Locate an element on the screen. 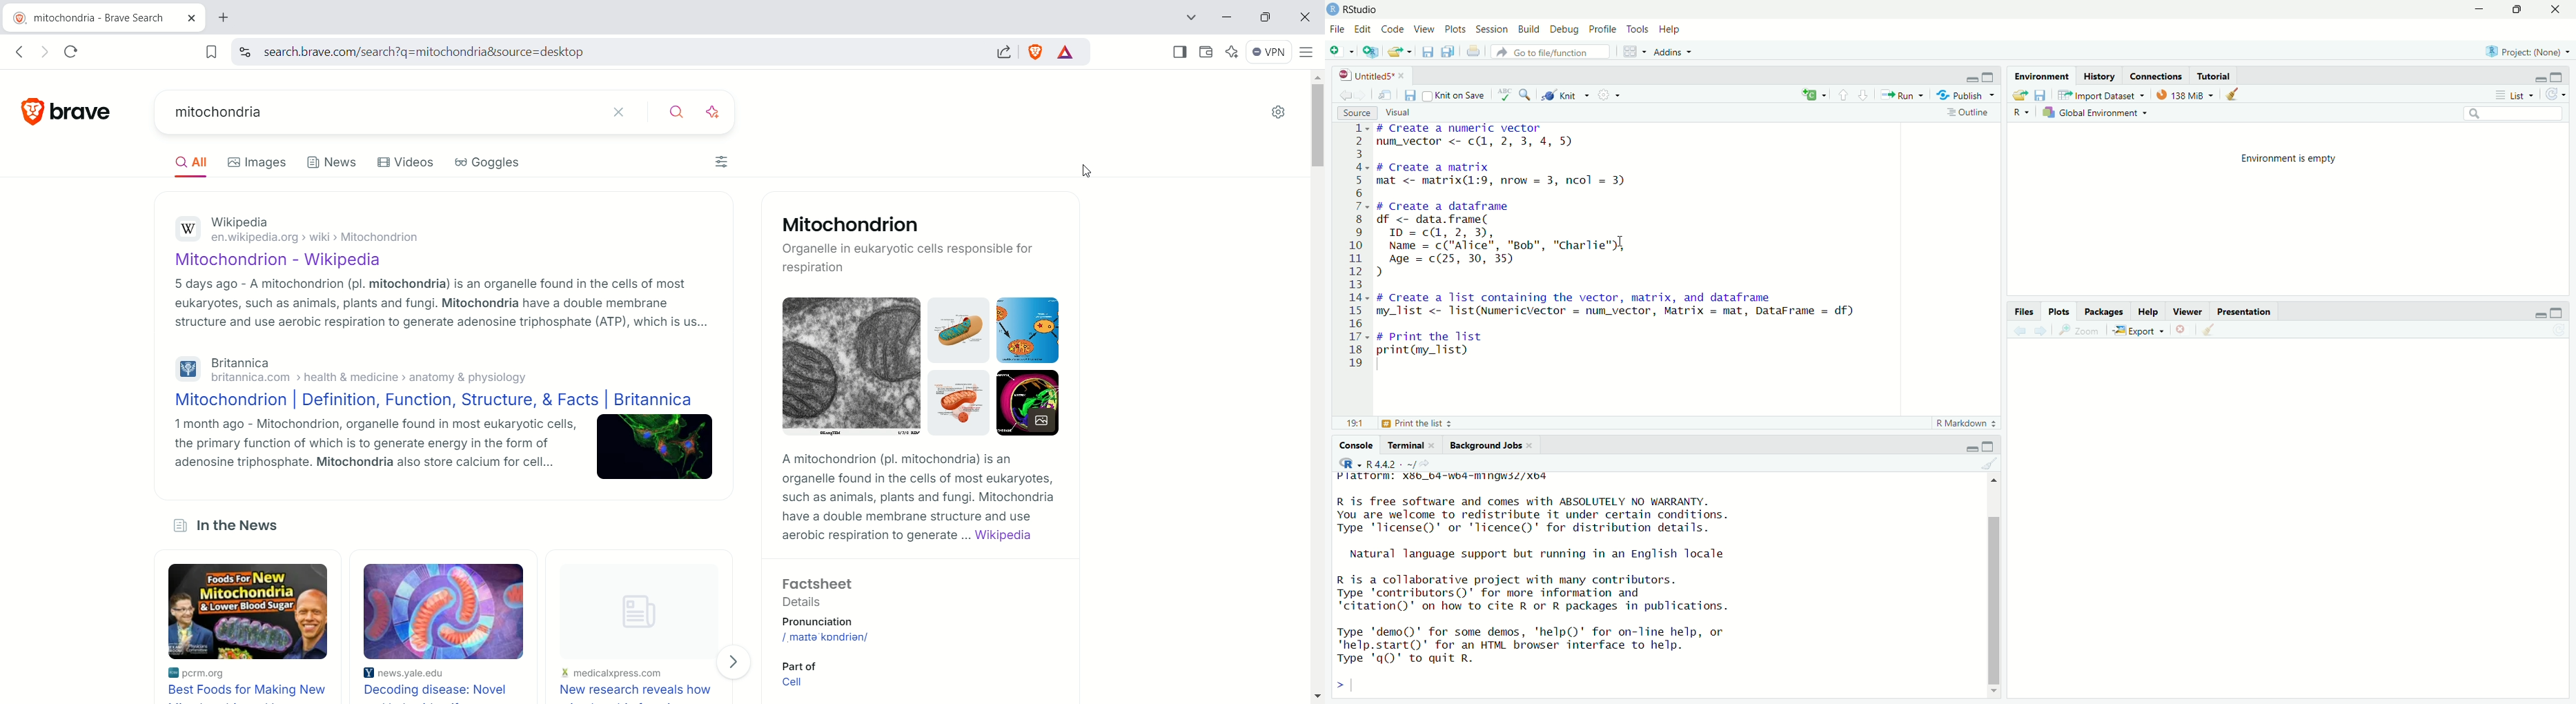 This screenshot has width=2576, height=728. export is located at coordinates (1399, 54).